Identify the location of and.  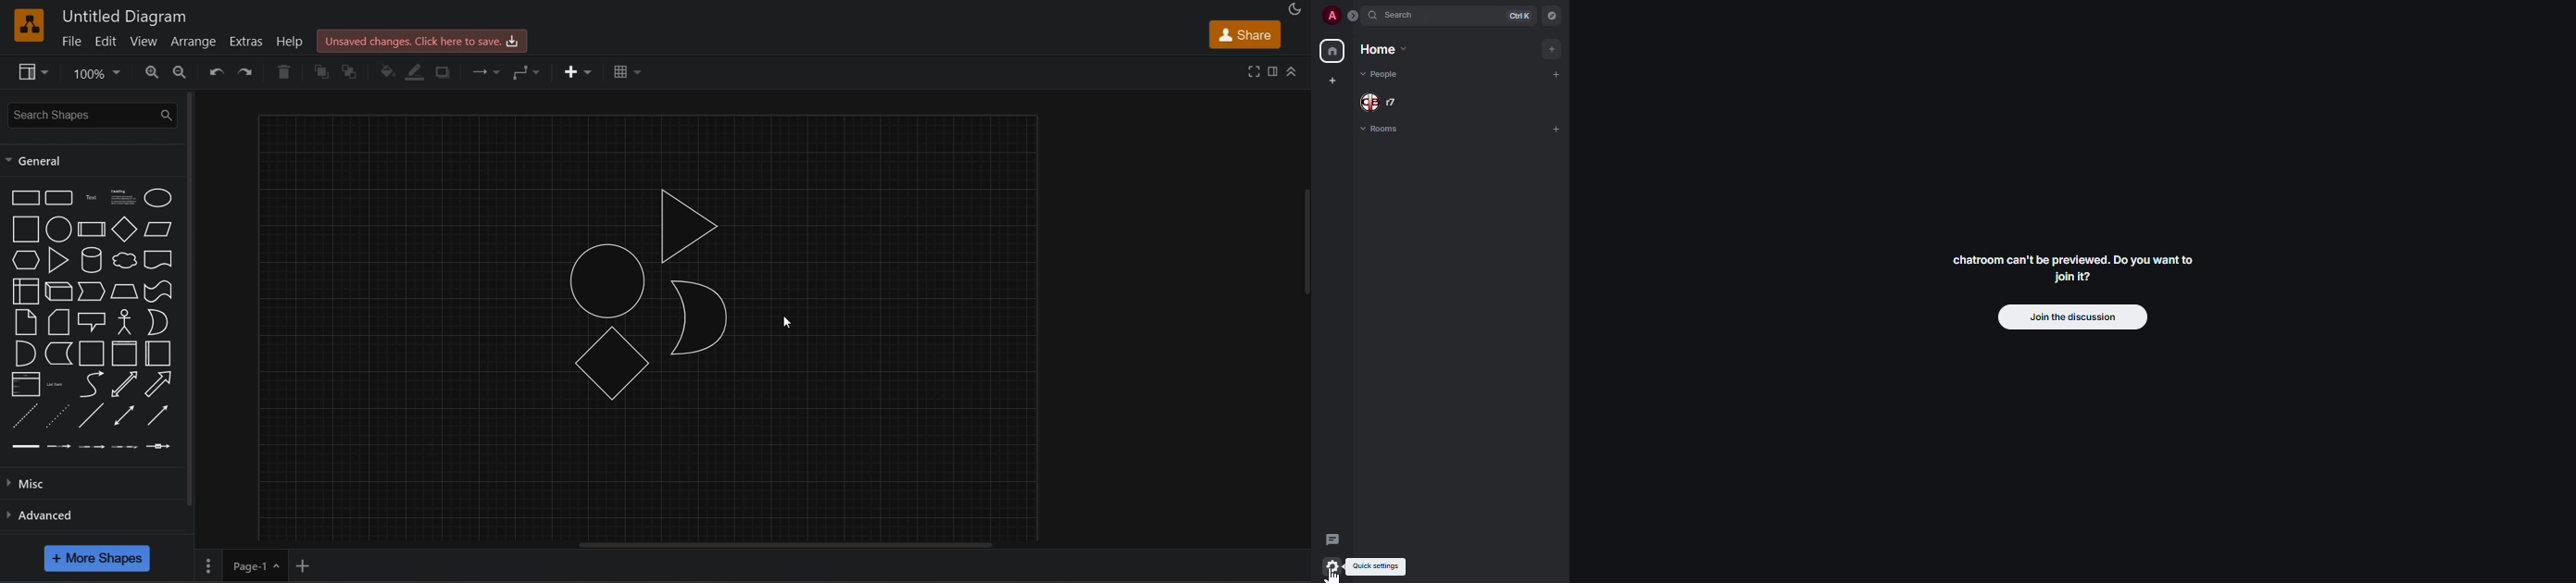
(24, 352).